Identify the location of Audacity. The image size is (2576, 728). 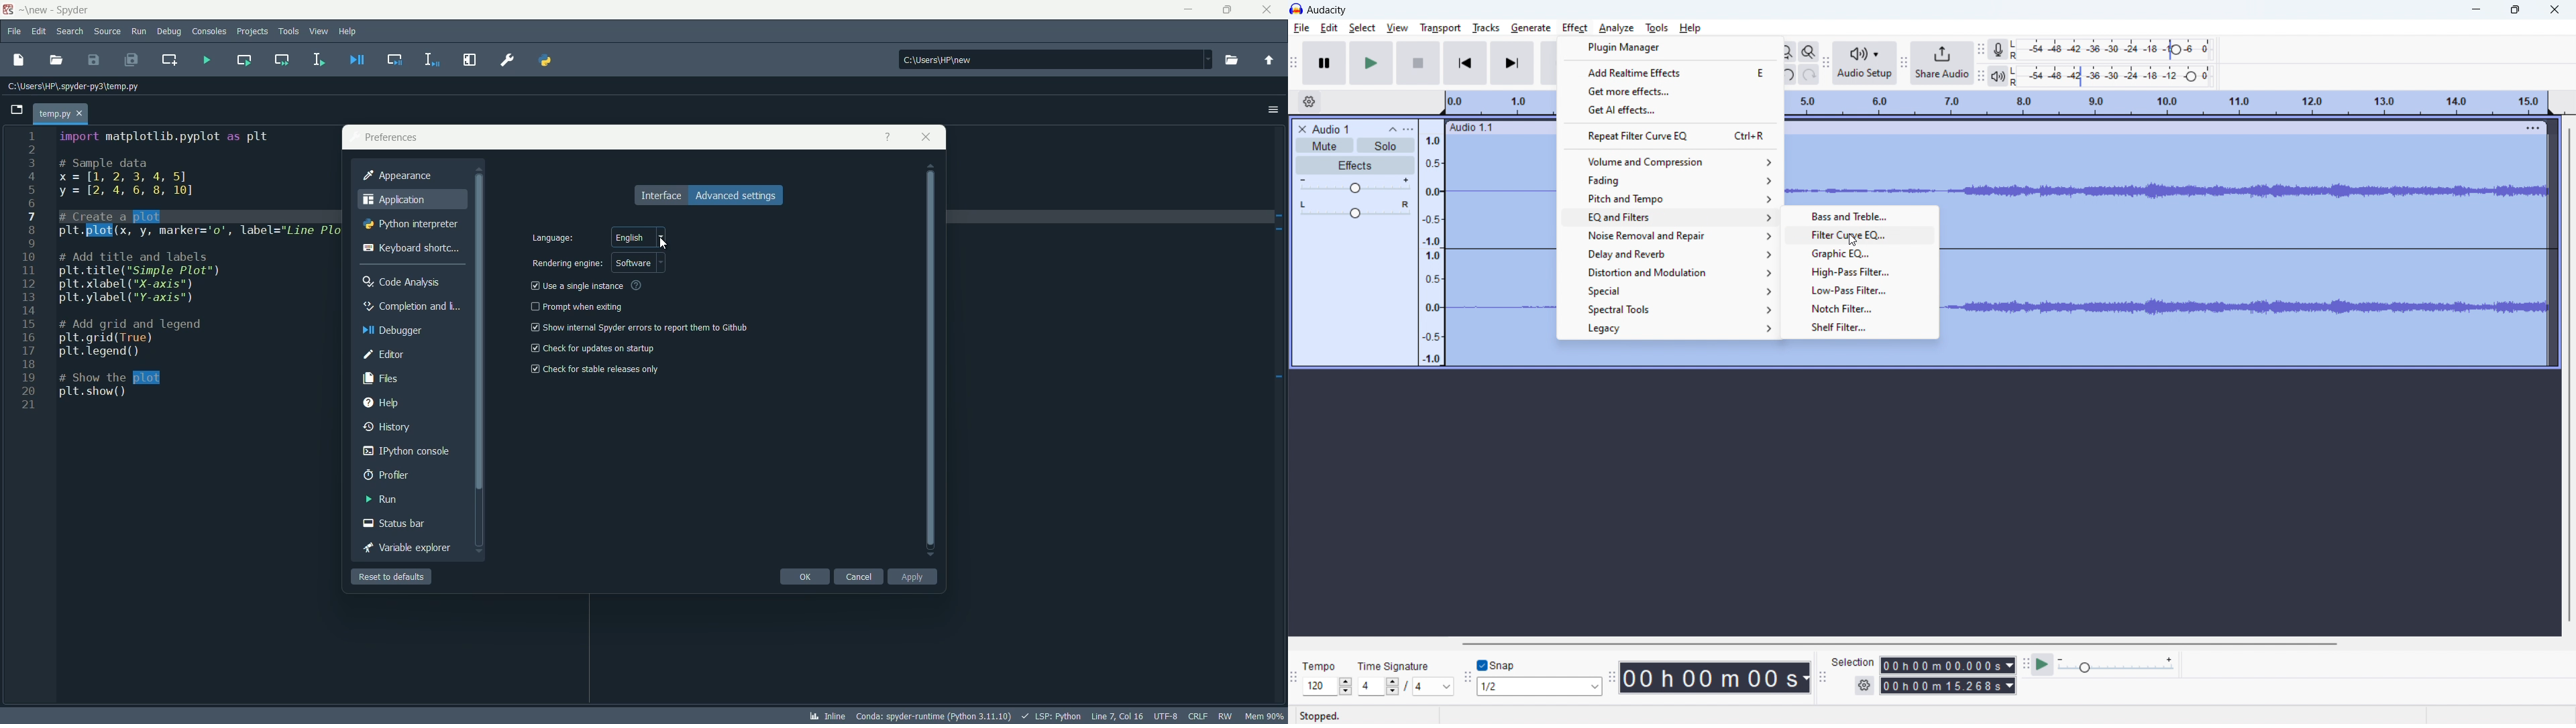
(1328, 10).